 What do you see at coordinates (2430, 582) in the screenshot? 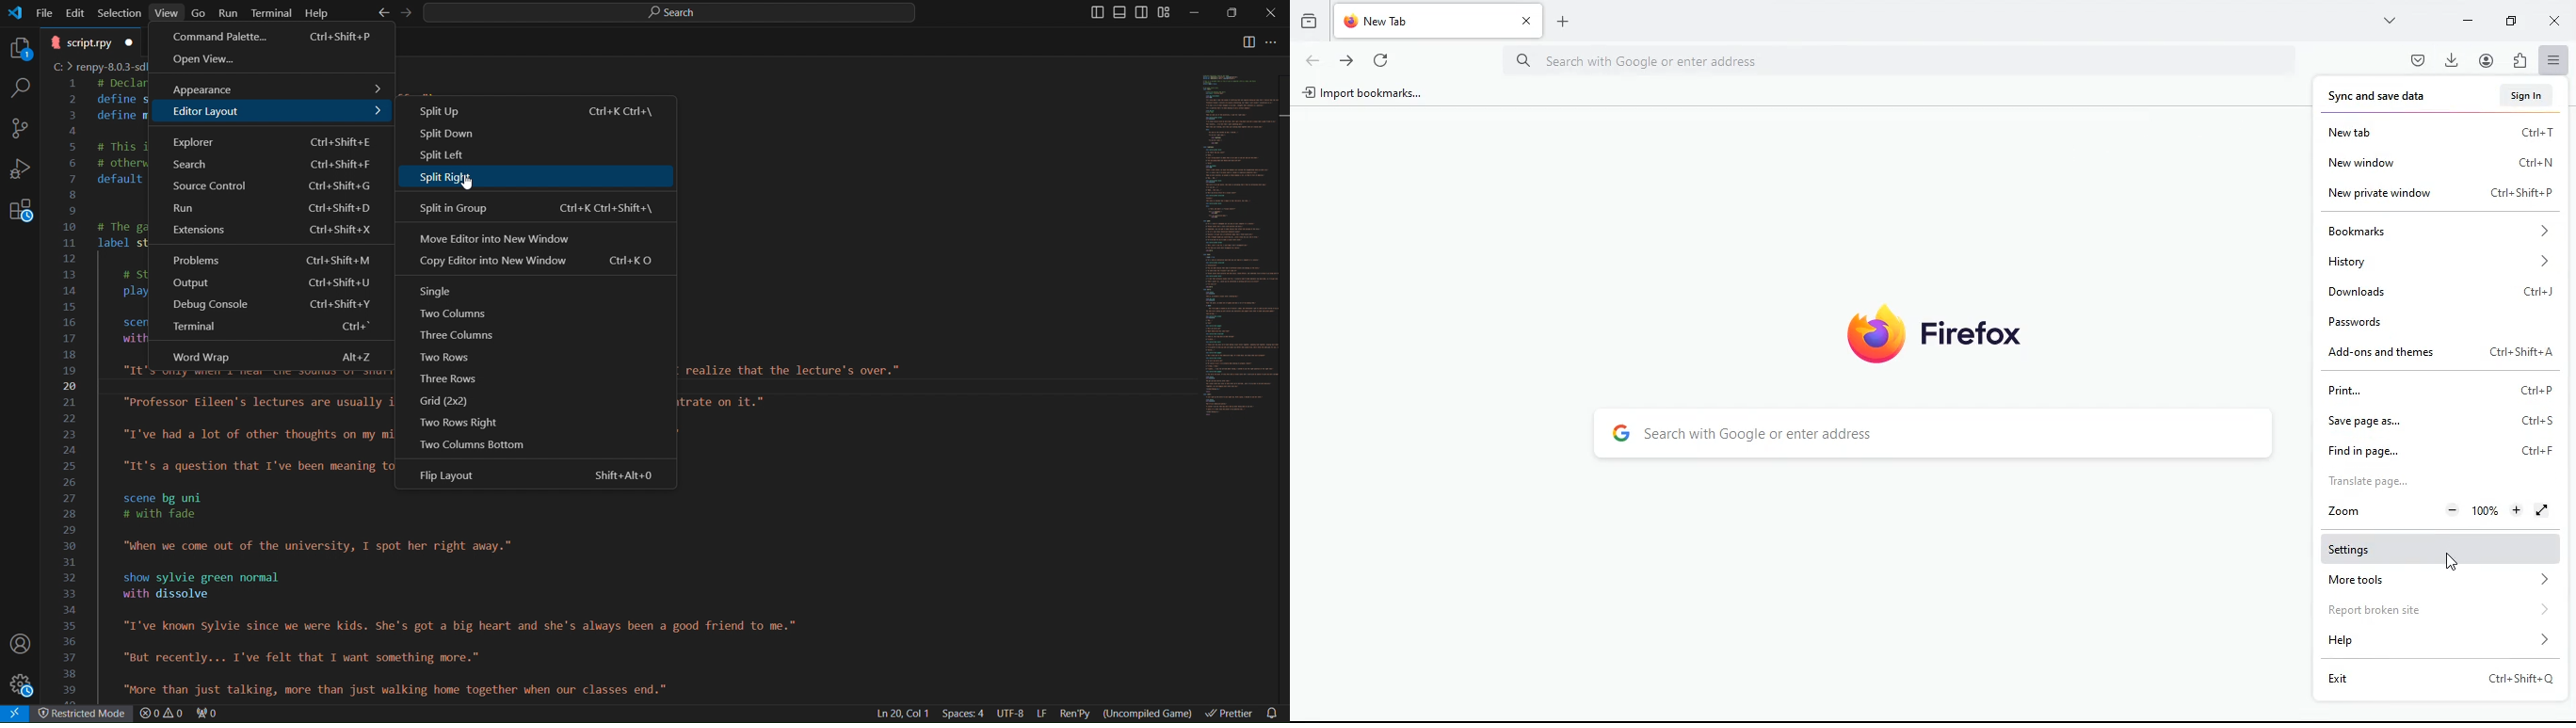
I see `more tools` at bounding box center [2430, 582].